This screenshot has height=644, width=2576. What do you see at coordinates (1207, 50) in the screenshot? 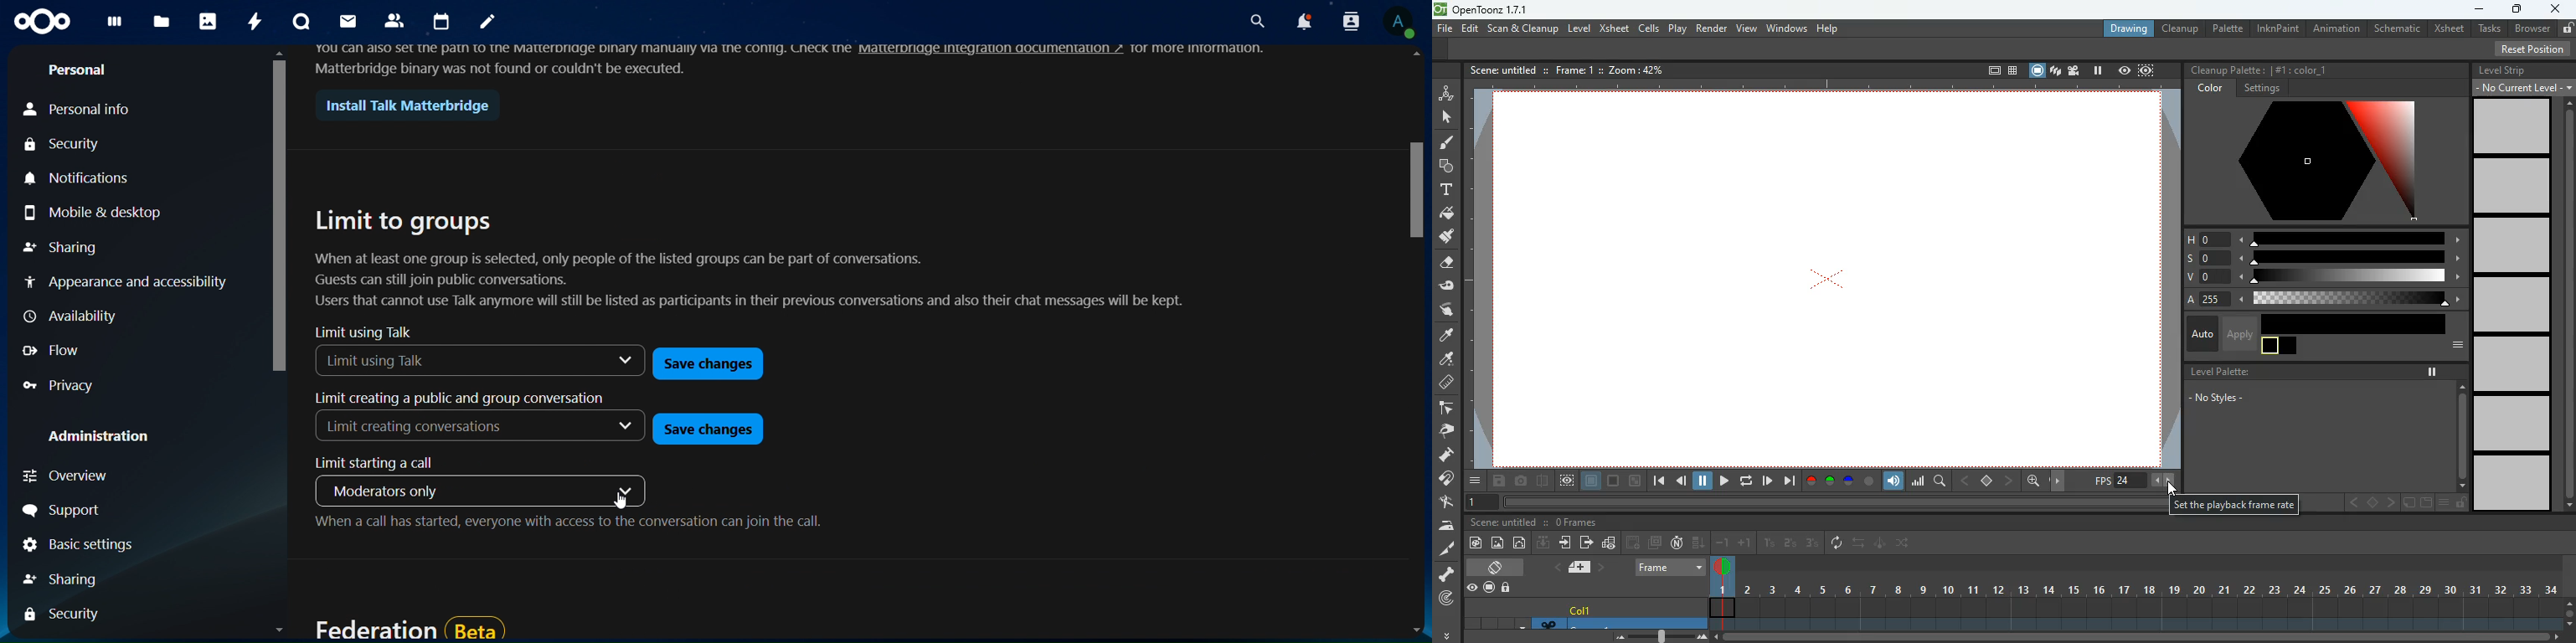
I see `text` at bounding box center [1207, 50].